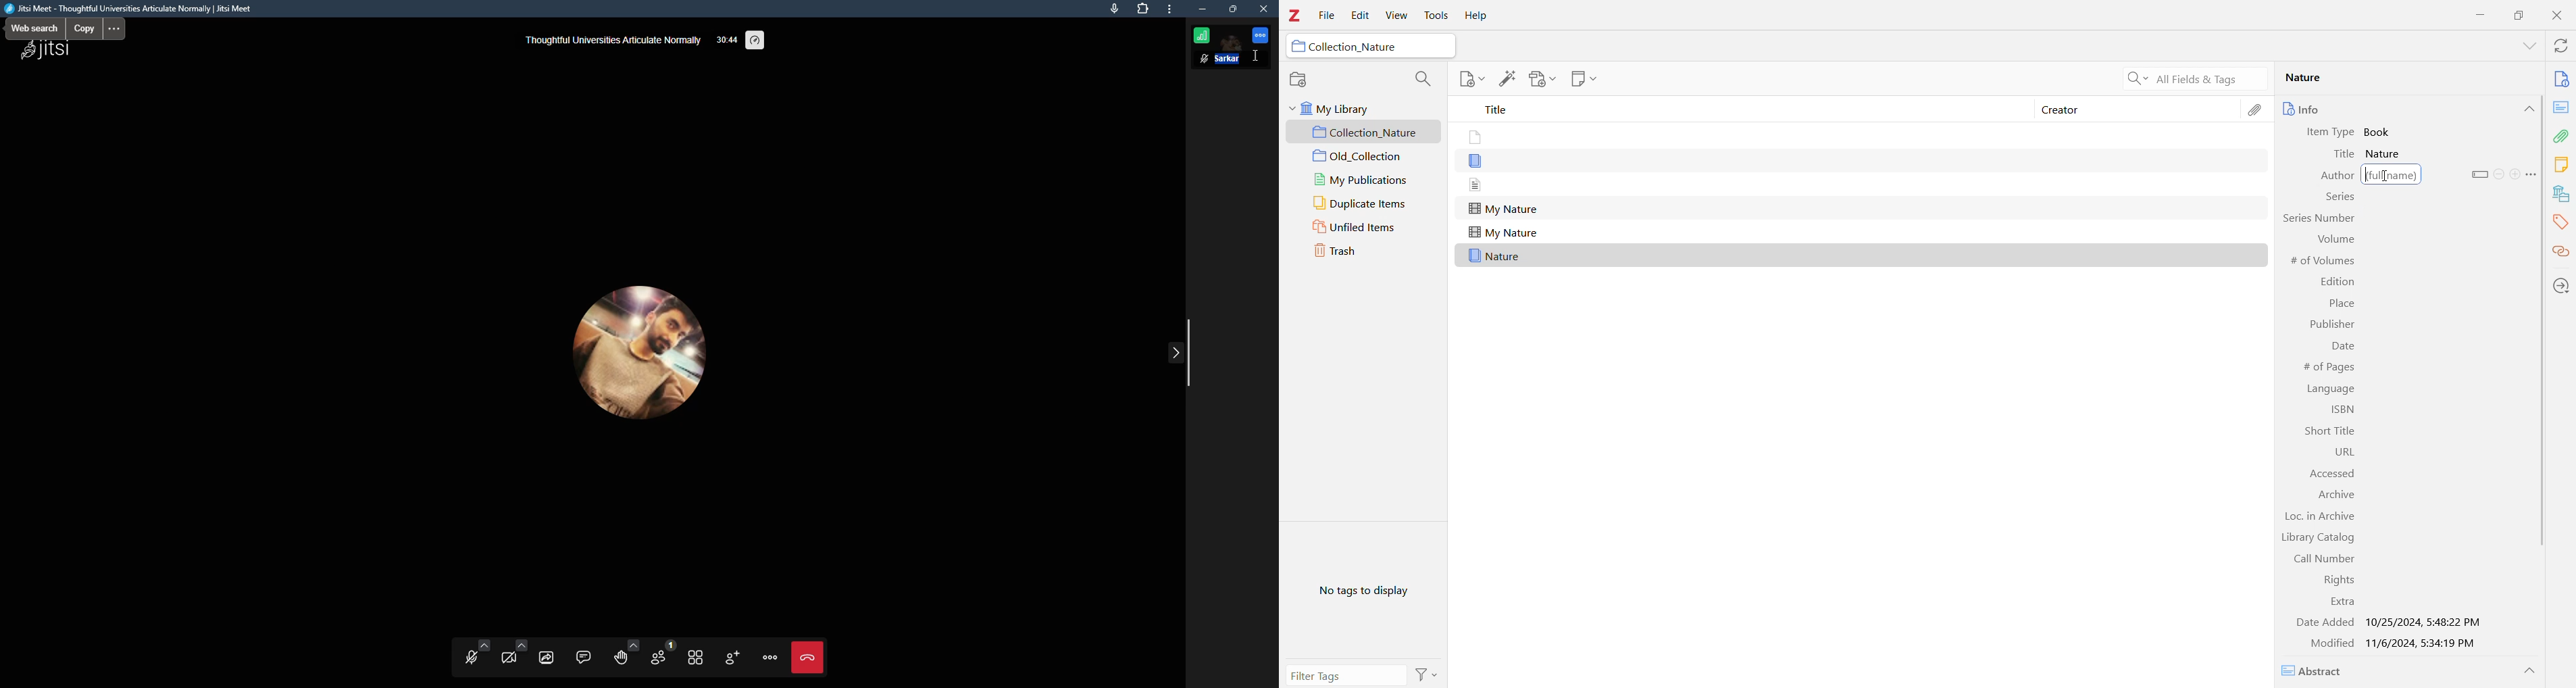 This screenshot has width=2576, height=700. What do you see at coordinates (1473, 138) in the screenshot?
I see `item without title ` at bounding box center [1473, 138].